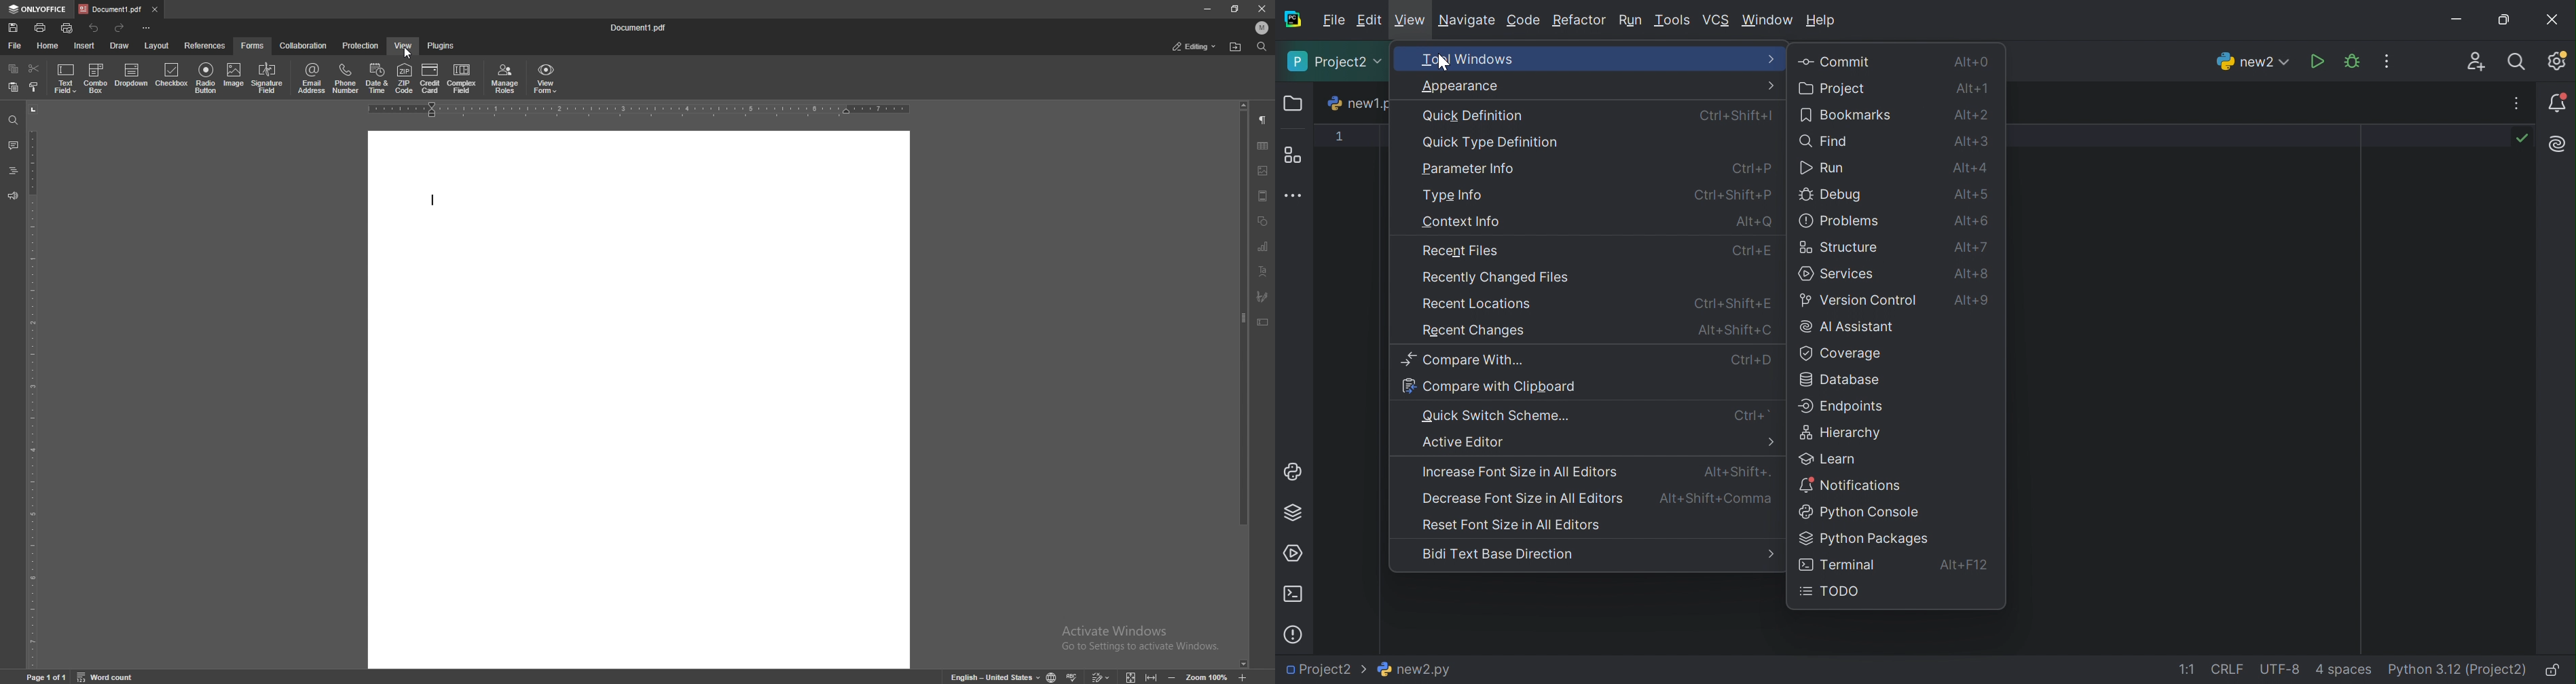 Image resolution: width=2576 pixels, height=700 pixels. What do you see at coordinates (1264, 170) in the screenshot?
I see `image` at bounding box center [1264, 170].